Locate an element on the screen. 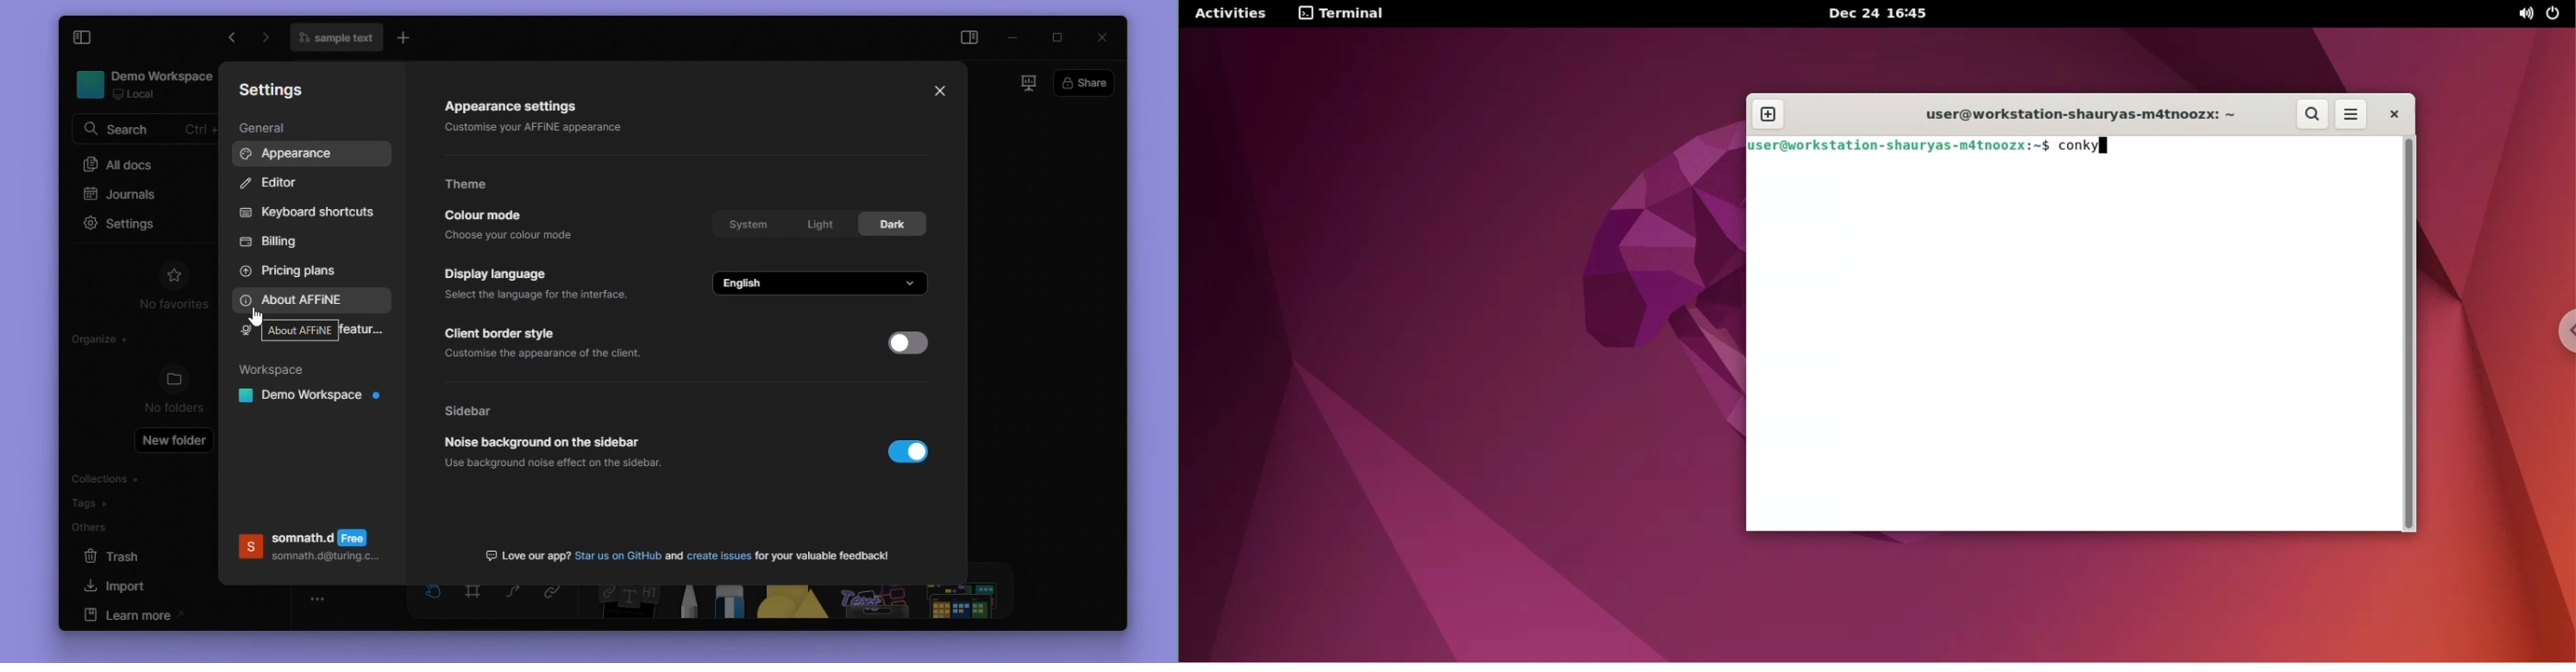 This screenshot has width=2576, height=672. Light is located at coordinates (820, 222).